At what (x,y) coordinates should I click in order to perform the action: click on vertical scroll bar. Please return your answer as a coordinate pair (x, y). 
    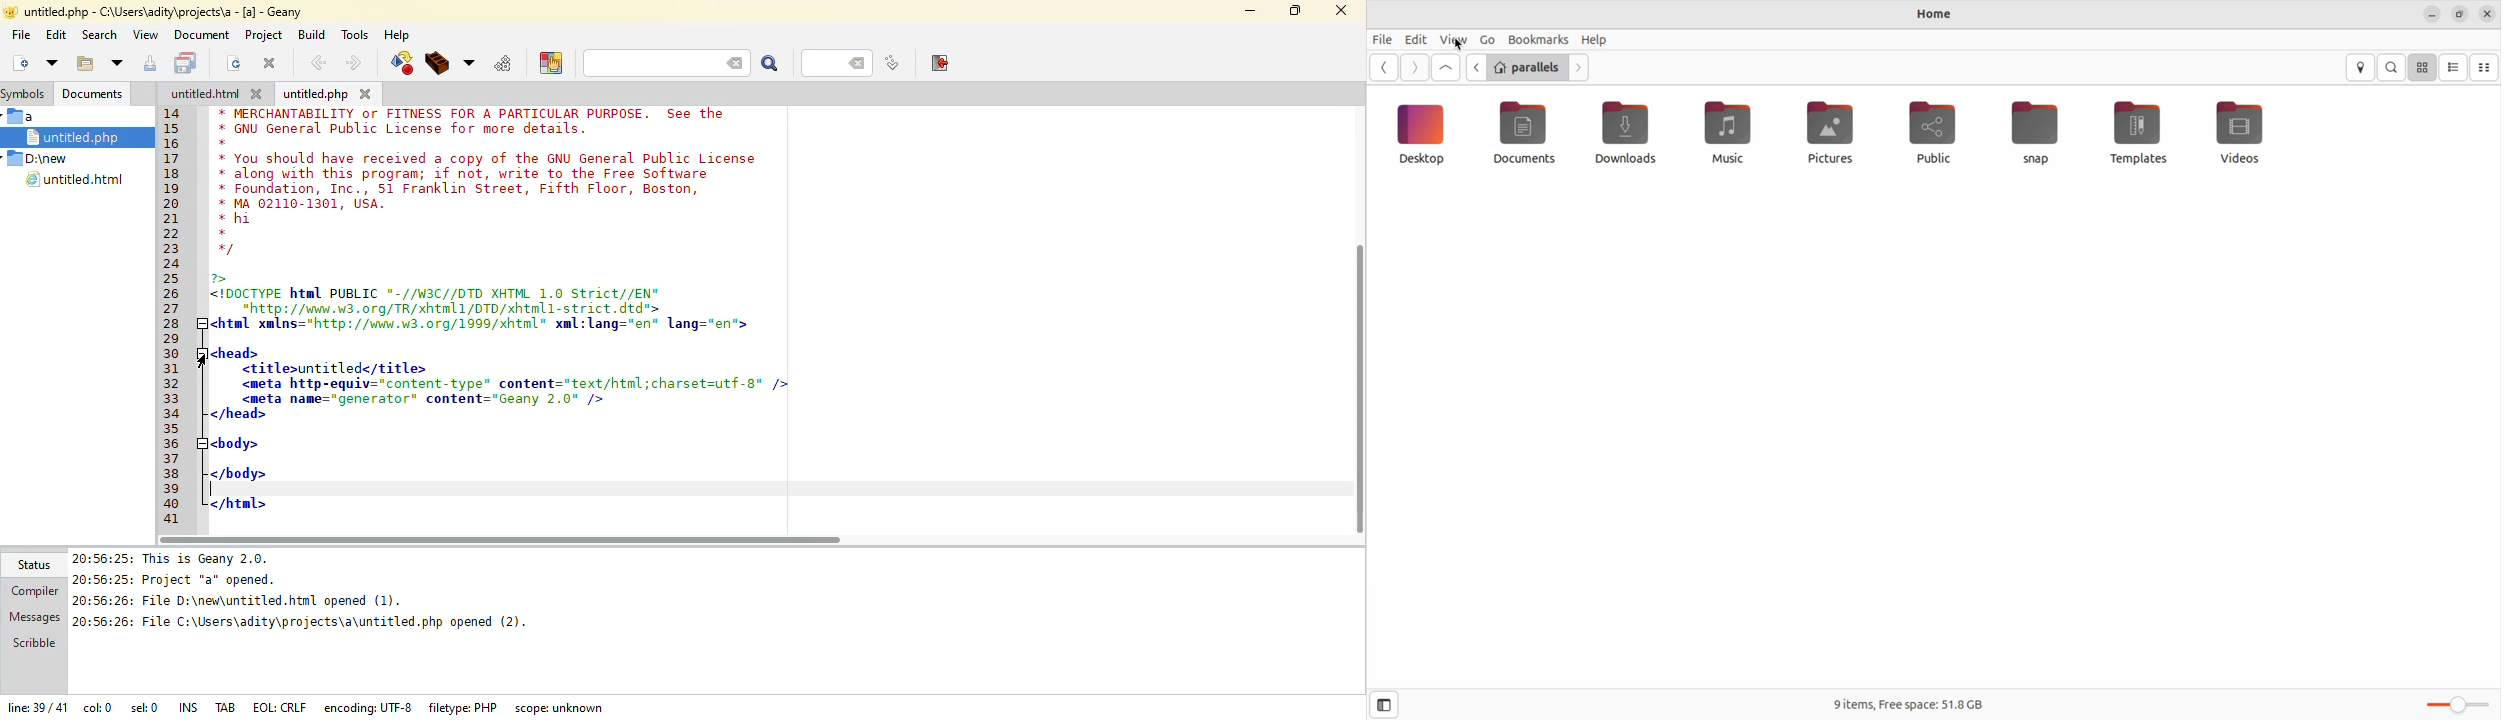
    Looking at the image, I should click on (1365, 385).